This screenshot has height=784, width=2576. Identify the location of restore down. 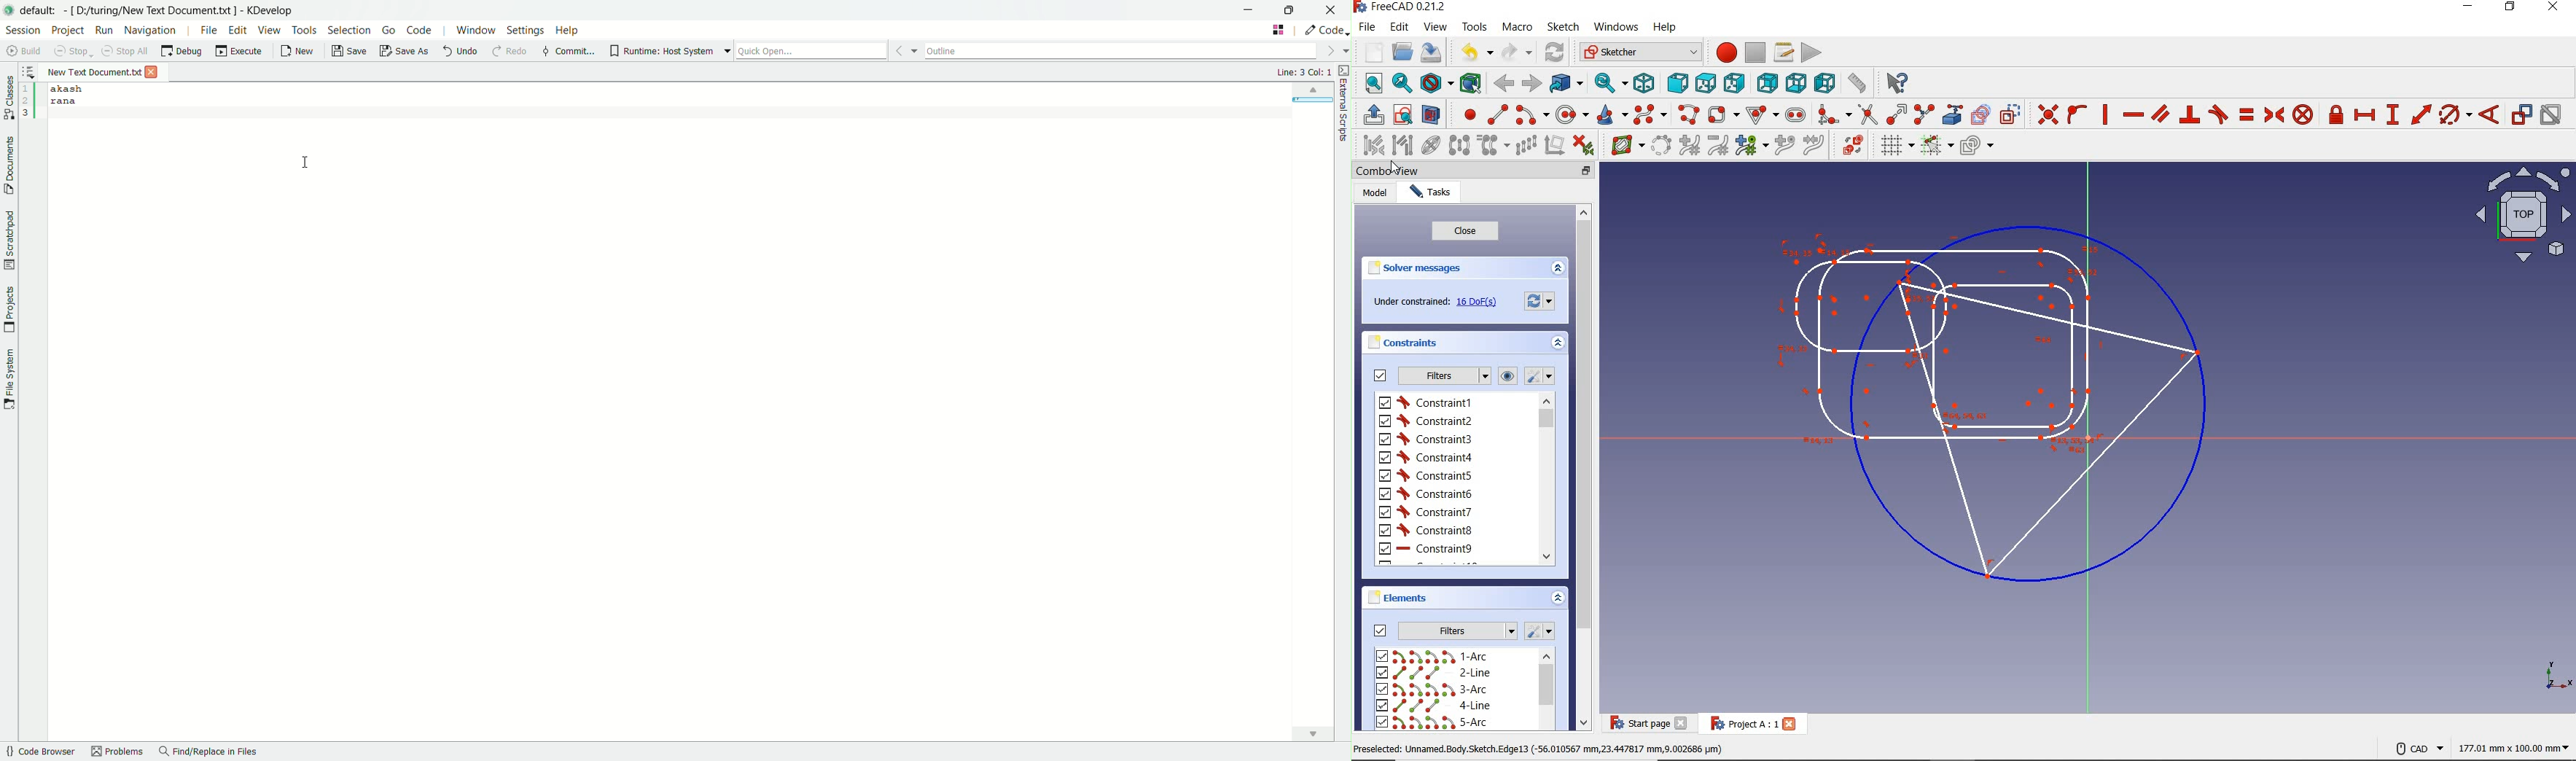
(2510, 7).